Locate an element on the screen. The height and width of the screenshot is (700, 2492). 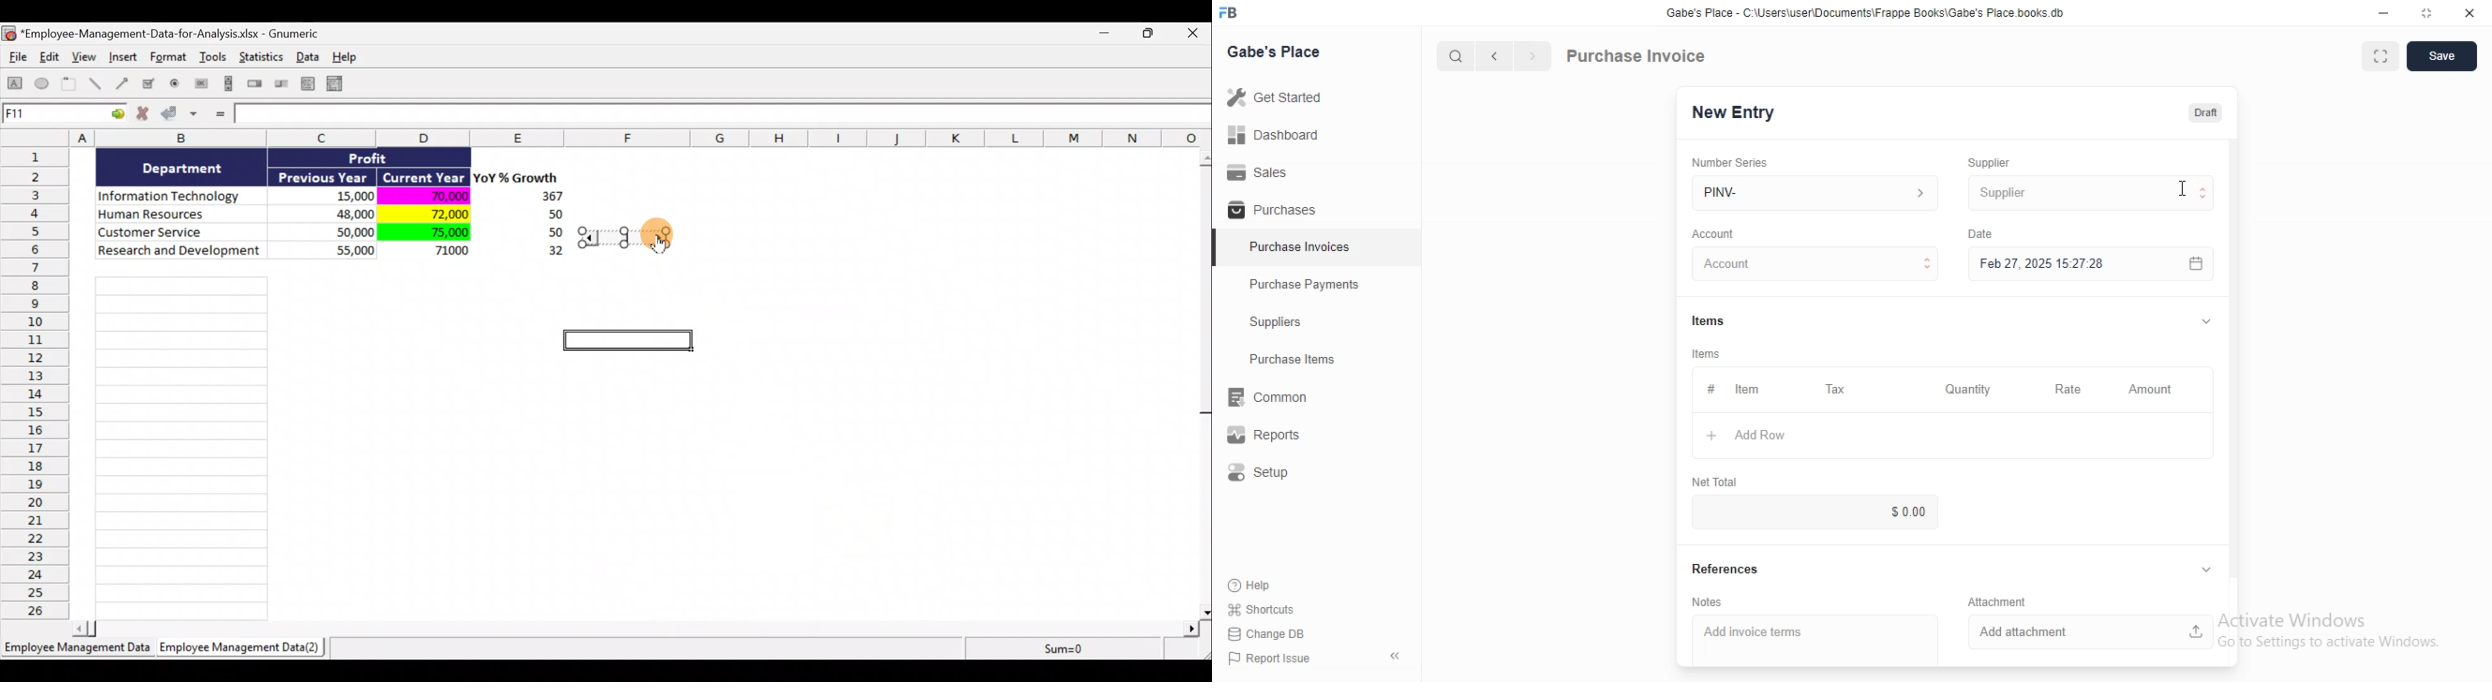
Columns is located at coordinates (611, 138).